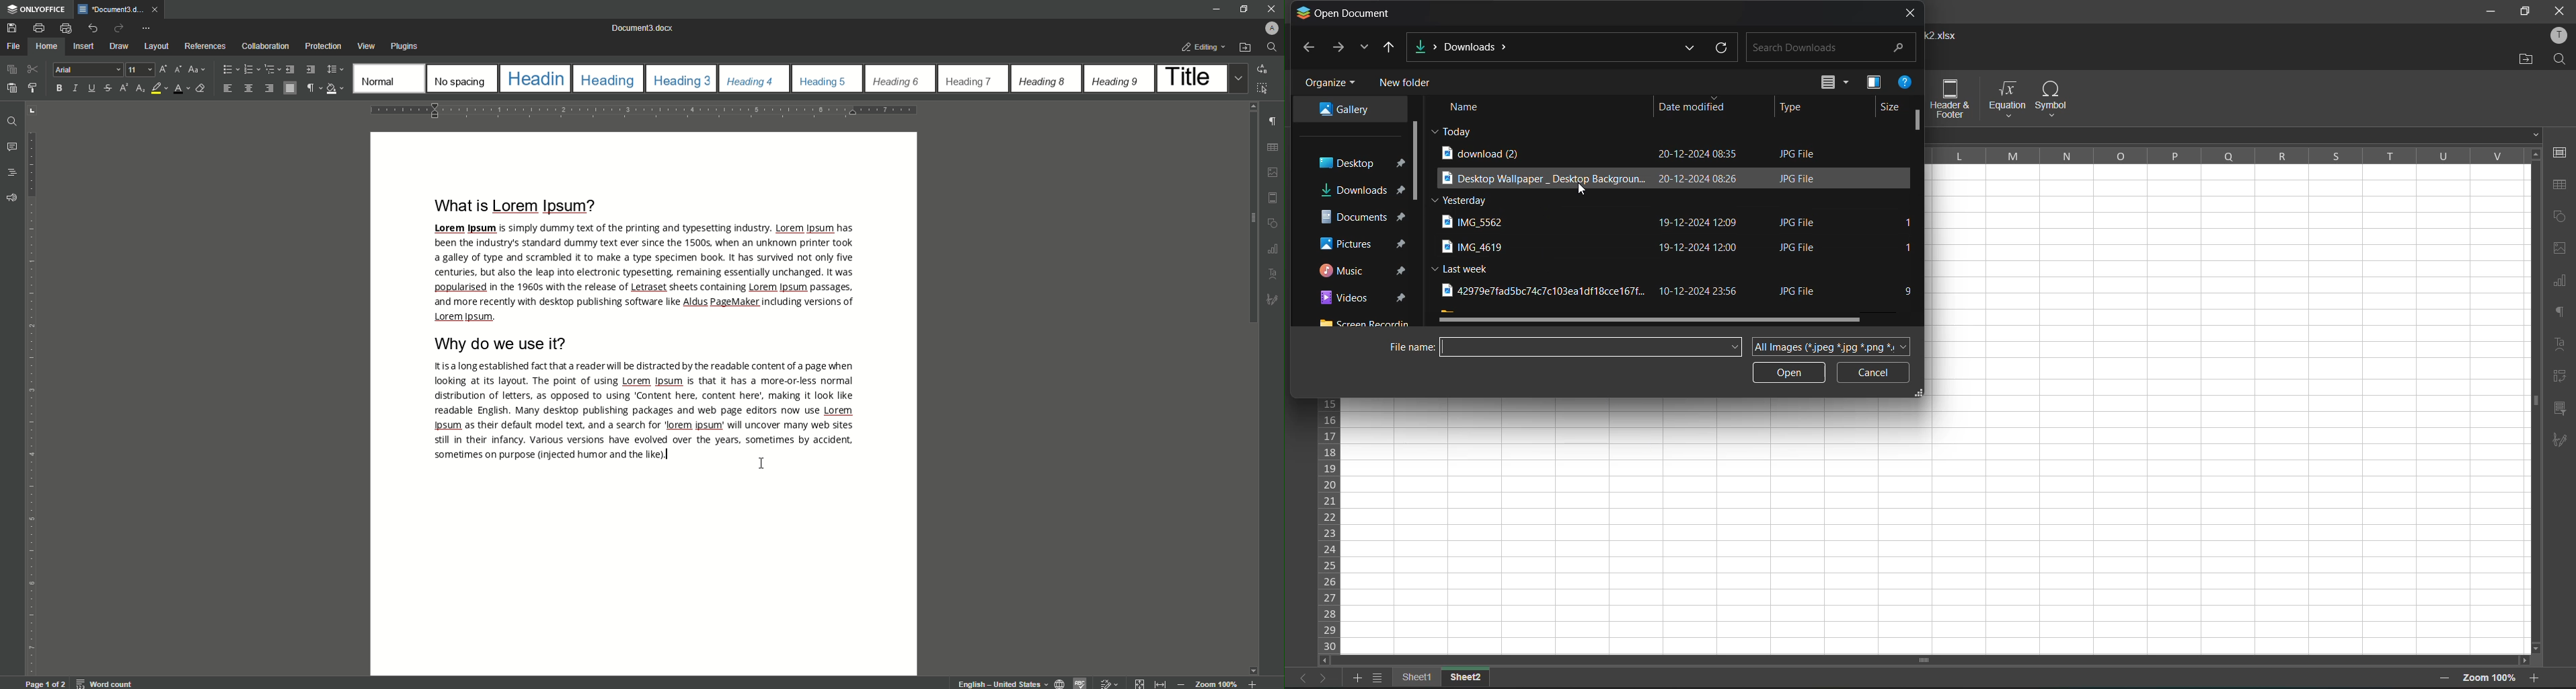 The image size is (2576, 700). I want to click on help, so click(1903, 83).